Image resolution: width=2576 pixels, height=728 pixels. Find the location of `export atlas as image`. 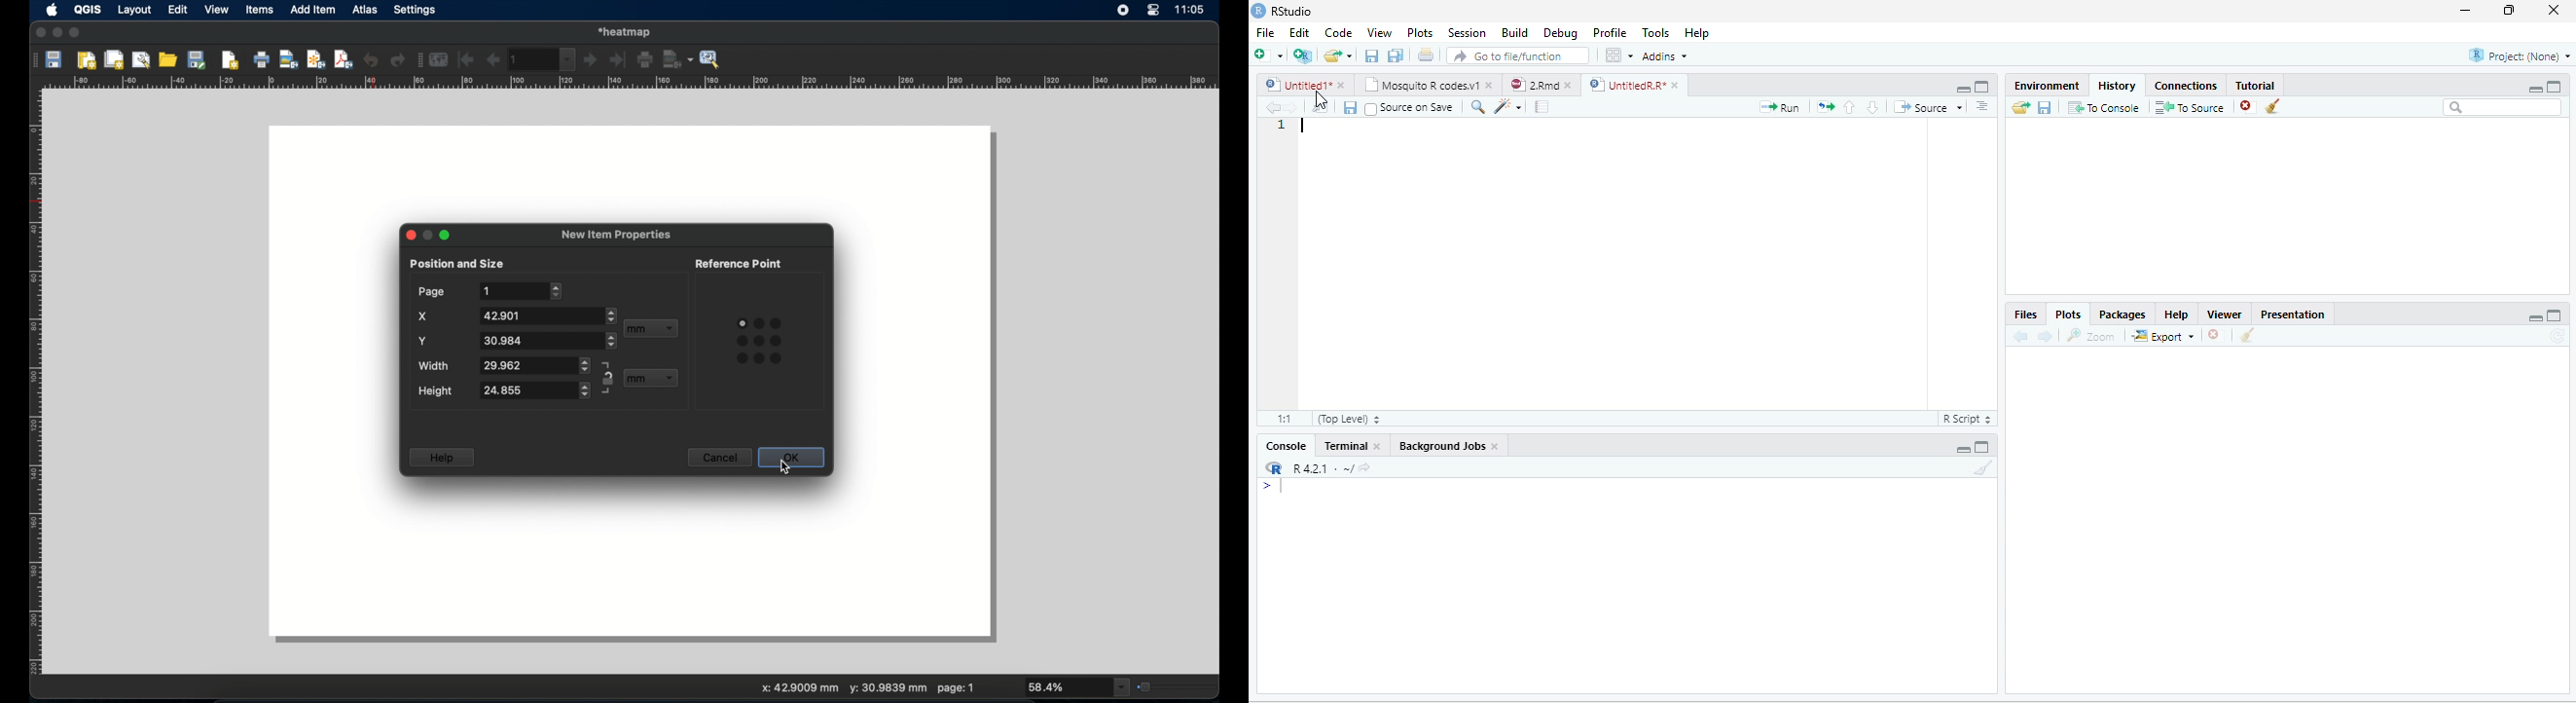

export atlas as image is located at coordinates (679, 59).